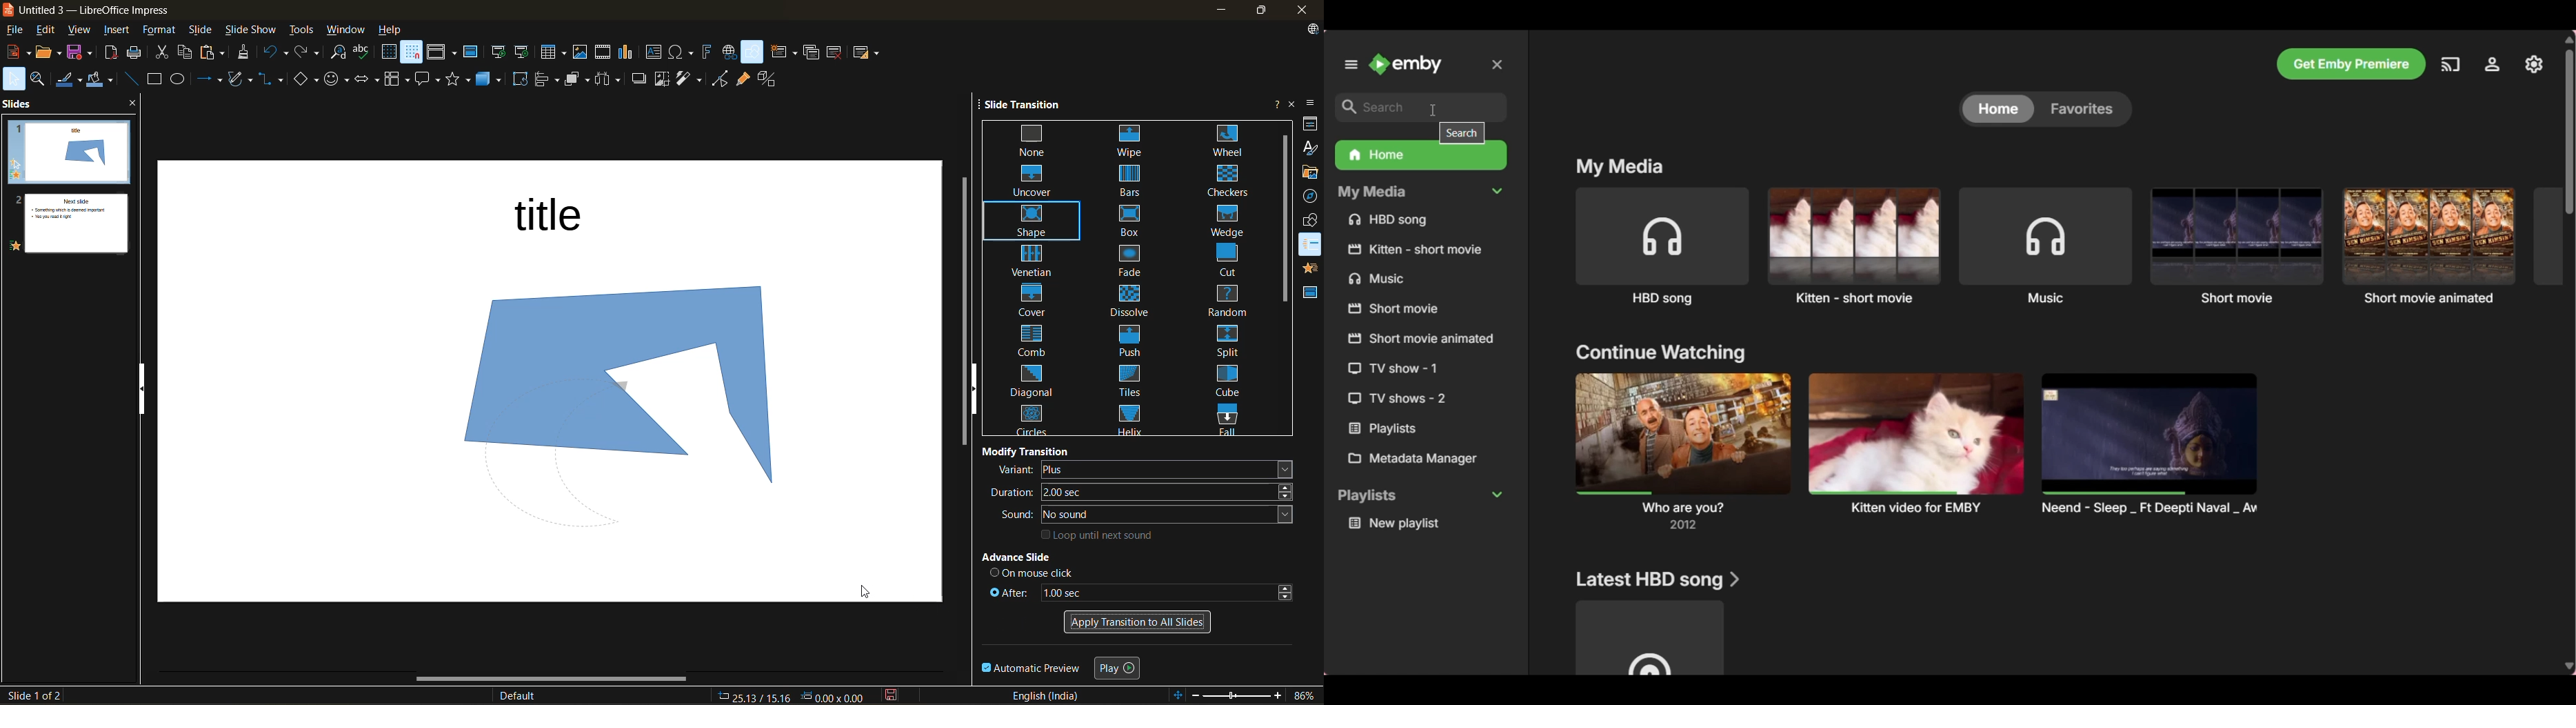 This screenshot has height=728, width=2576. Describe the element at coordinates (182, 79) in the screenshot. I see `ellipse` at that location.